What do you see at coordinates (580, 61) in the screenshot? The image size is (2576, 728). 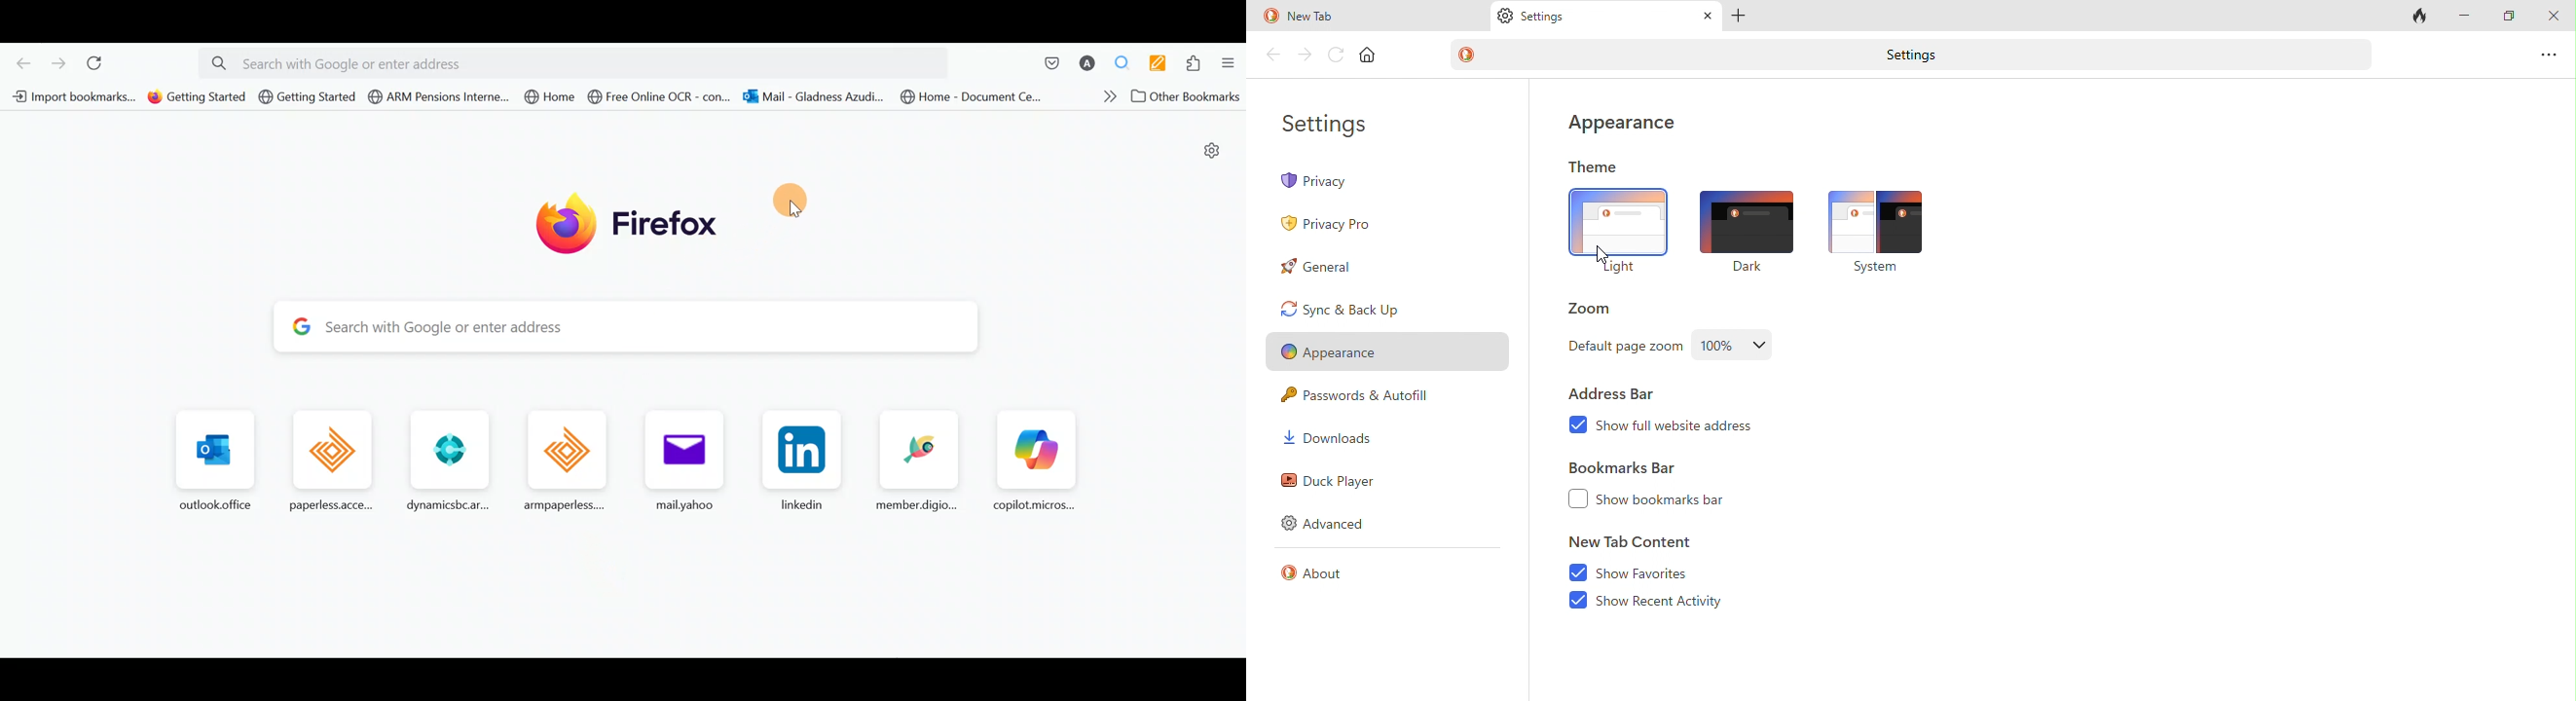 I see `Search bar` at bounding box center [580, 61].